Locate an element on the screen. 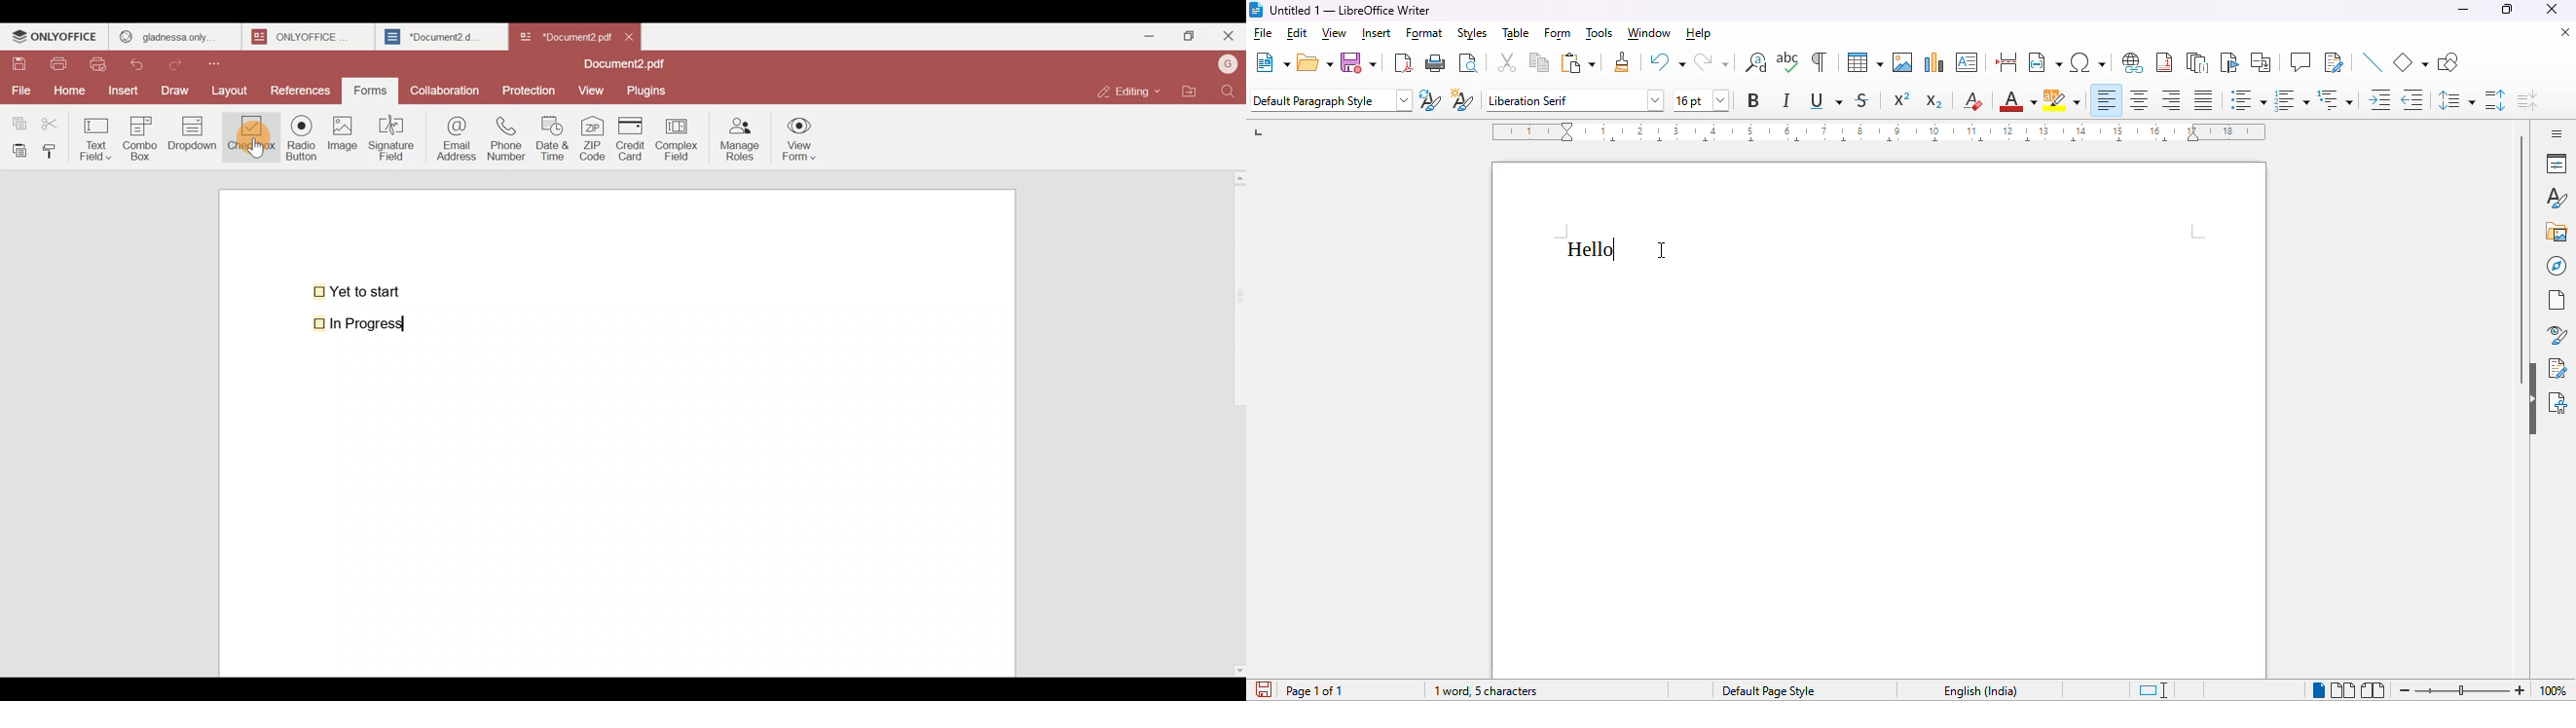  default paragraph style is located at coordinates (1331, 100).